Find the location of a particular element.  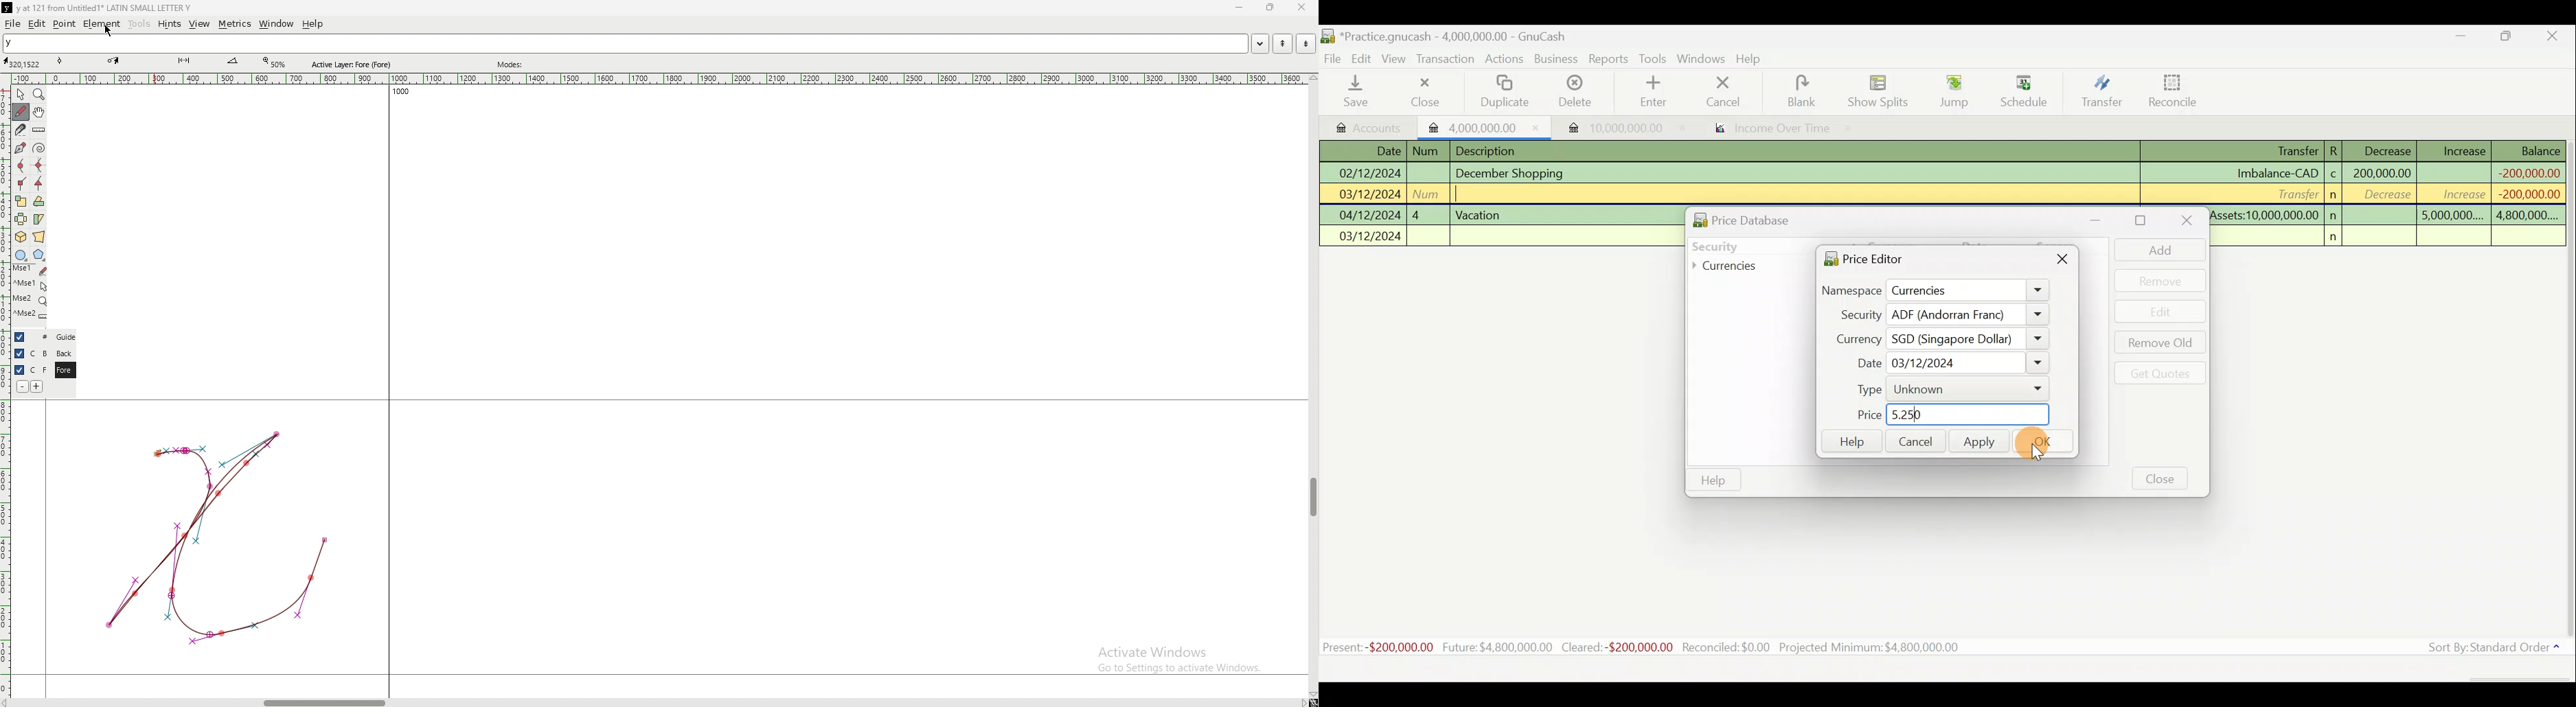

num is located at coordinates (1429, 151).